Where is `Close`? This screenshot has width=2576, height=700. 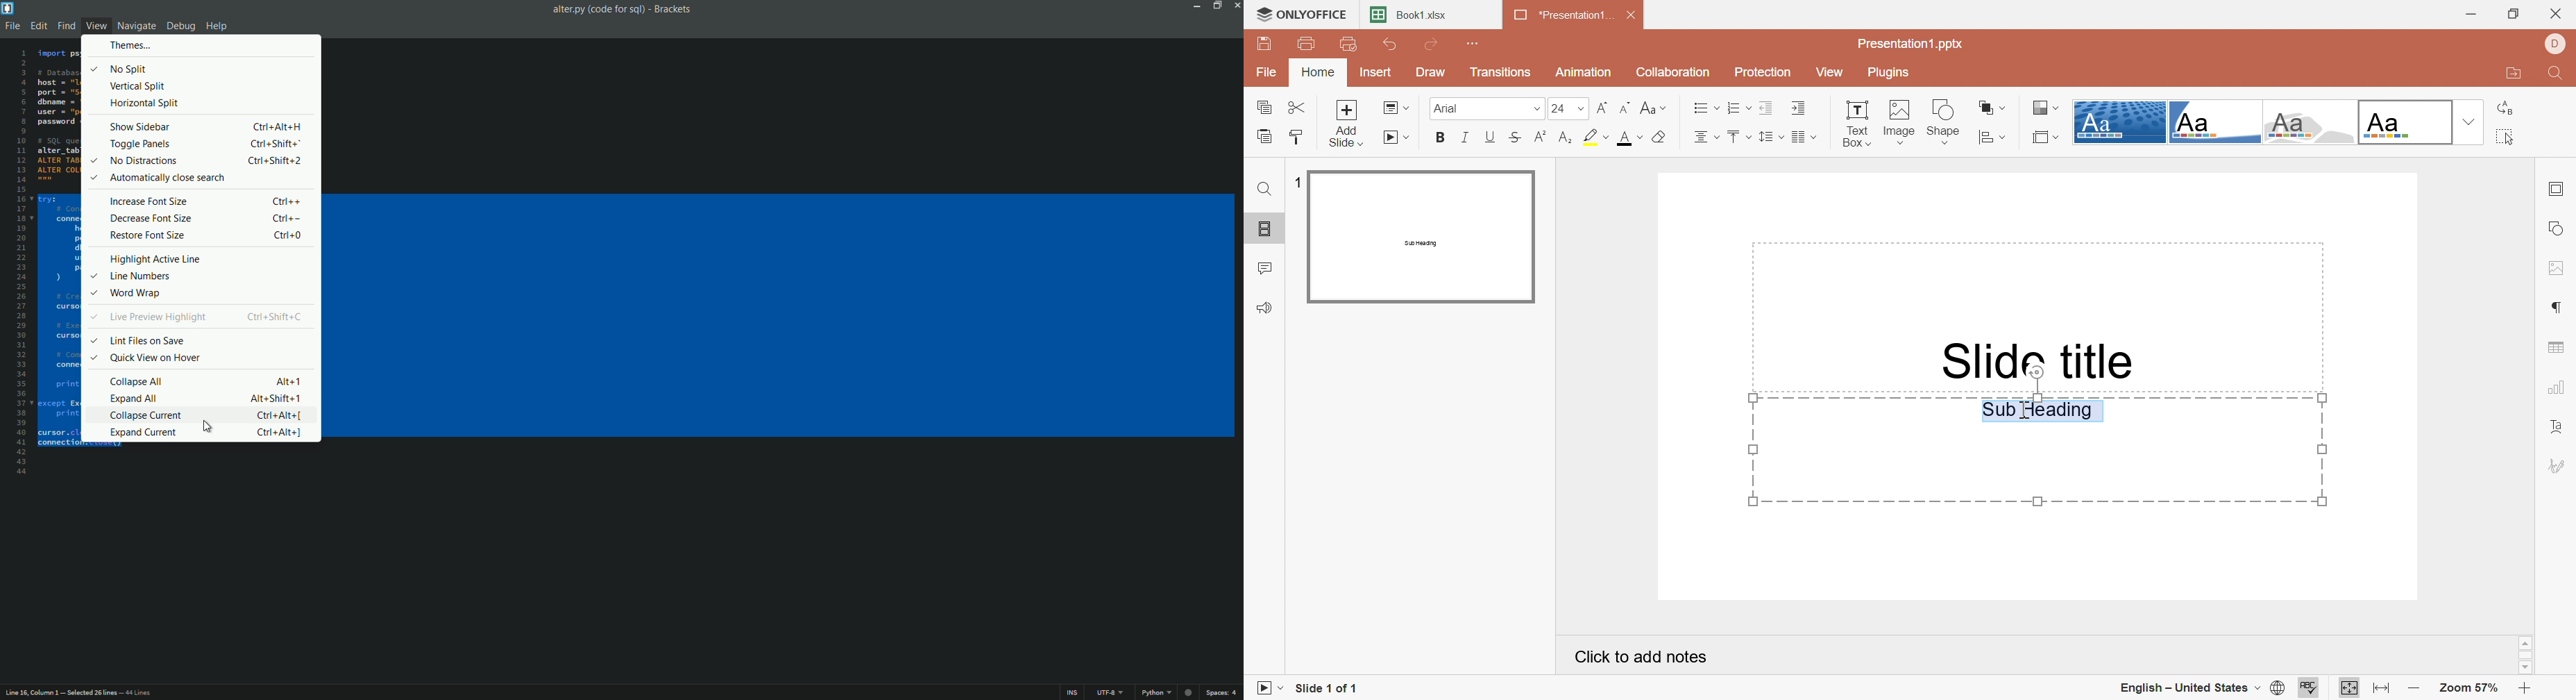 Close is located at coordinates (1631, 13).